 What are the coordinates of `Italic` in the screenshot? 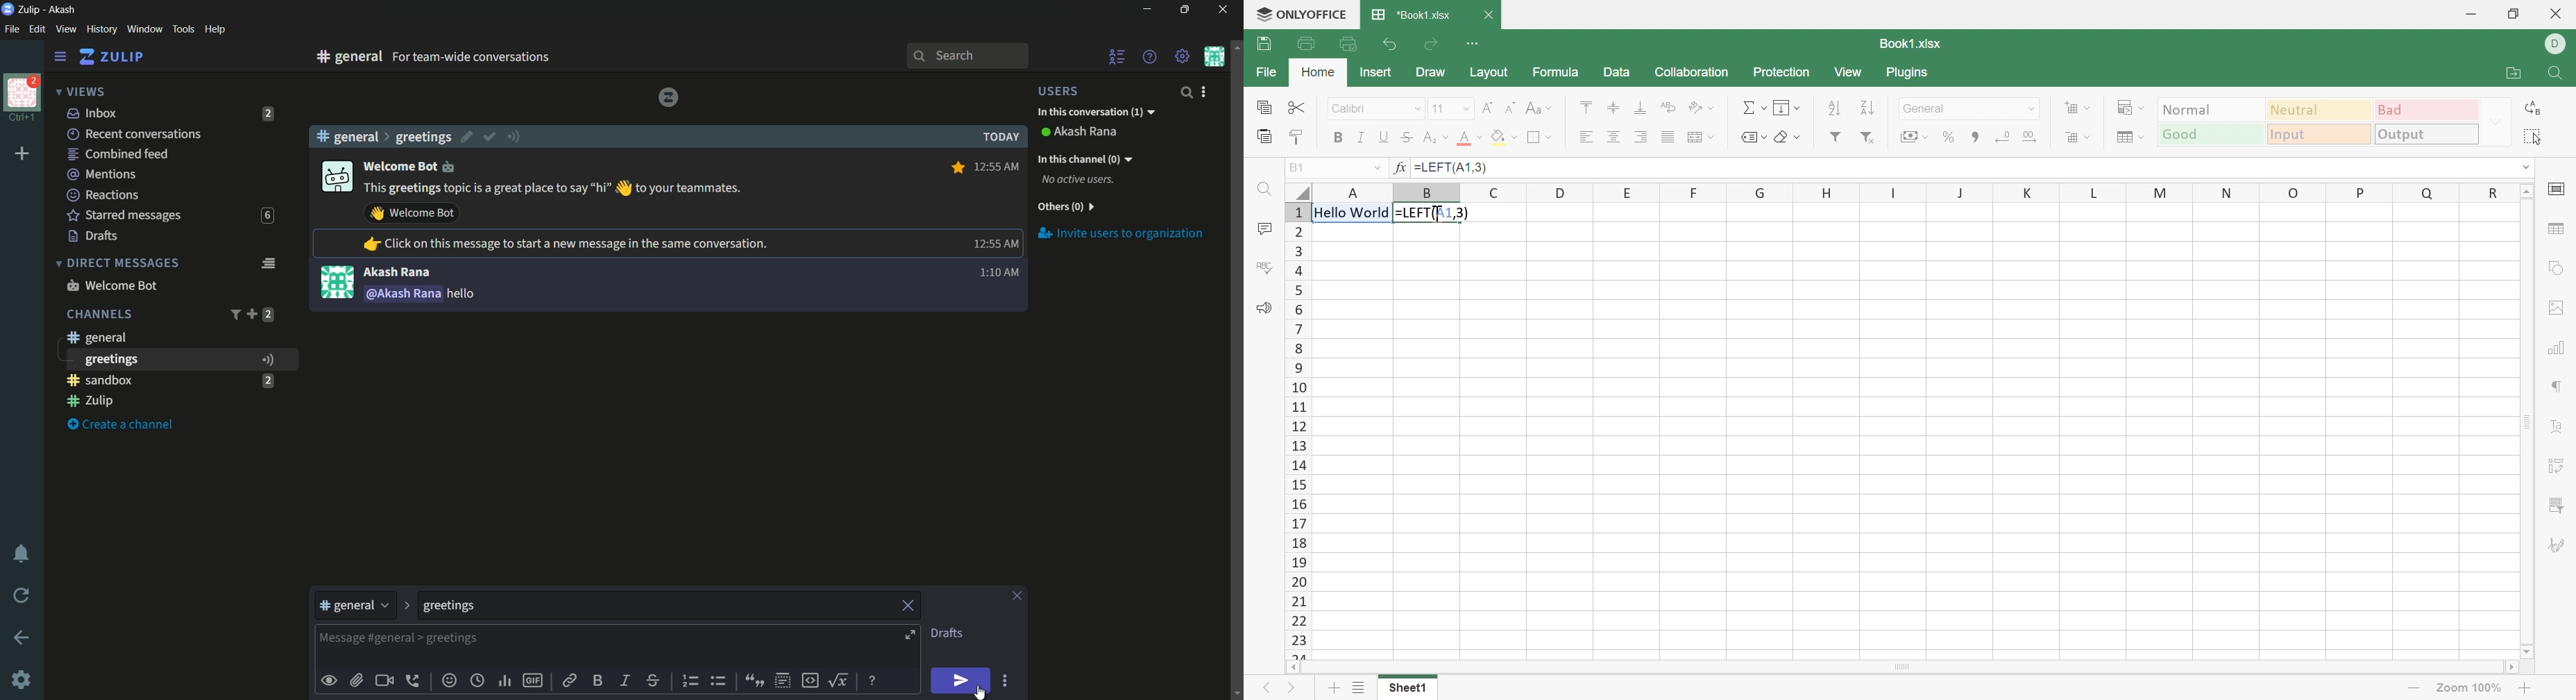 It's located at (1362, 139).